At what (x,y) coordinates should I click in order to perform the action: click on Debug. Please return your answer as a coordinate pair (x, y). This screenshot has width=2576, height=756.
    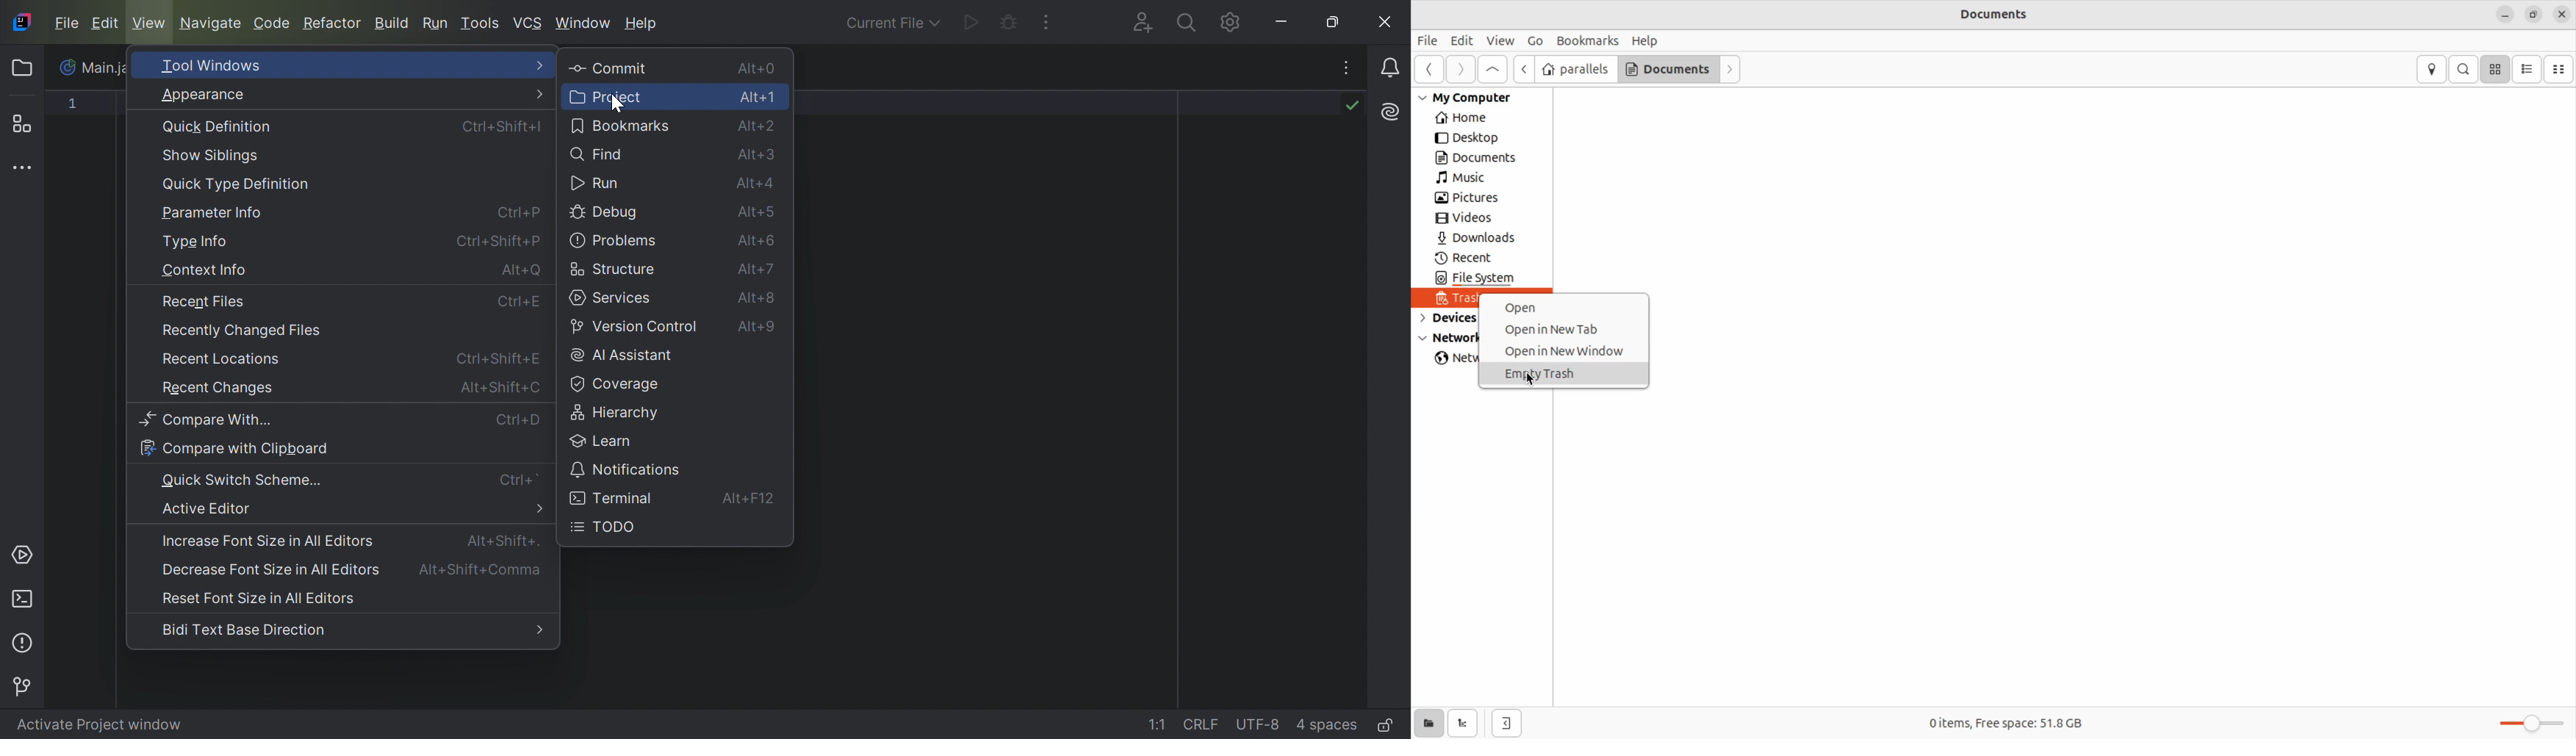
    Looking at the image, I should click on (606, 214).